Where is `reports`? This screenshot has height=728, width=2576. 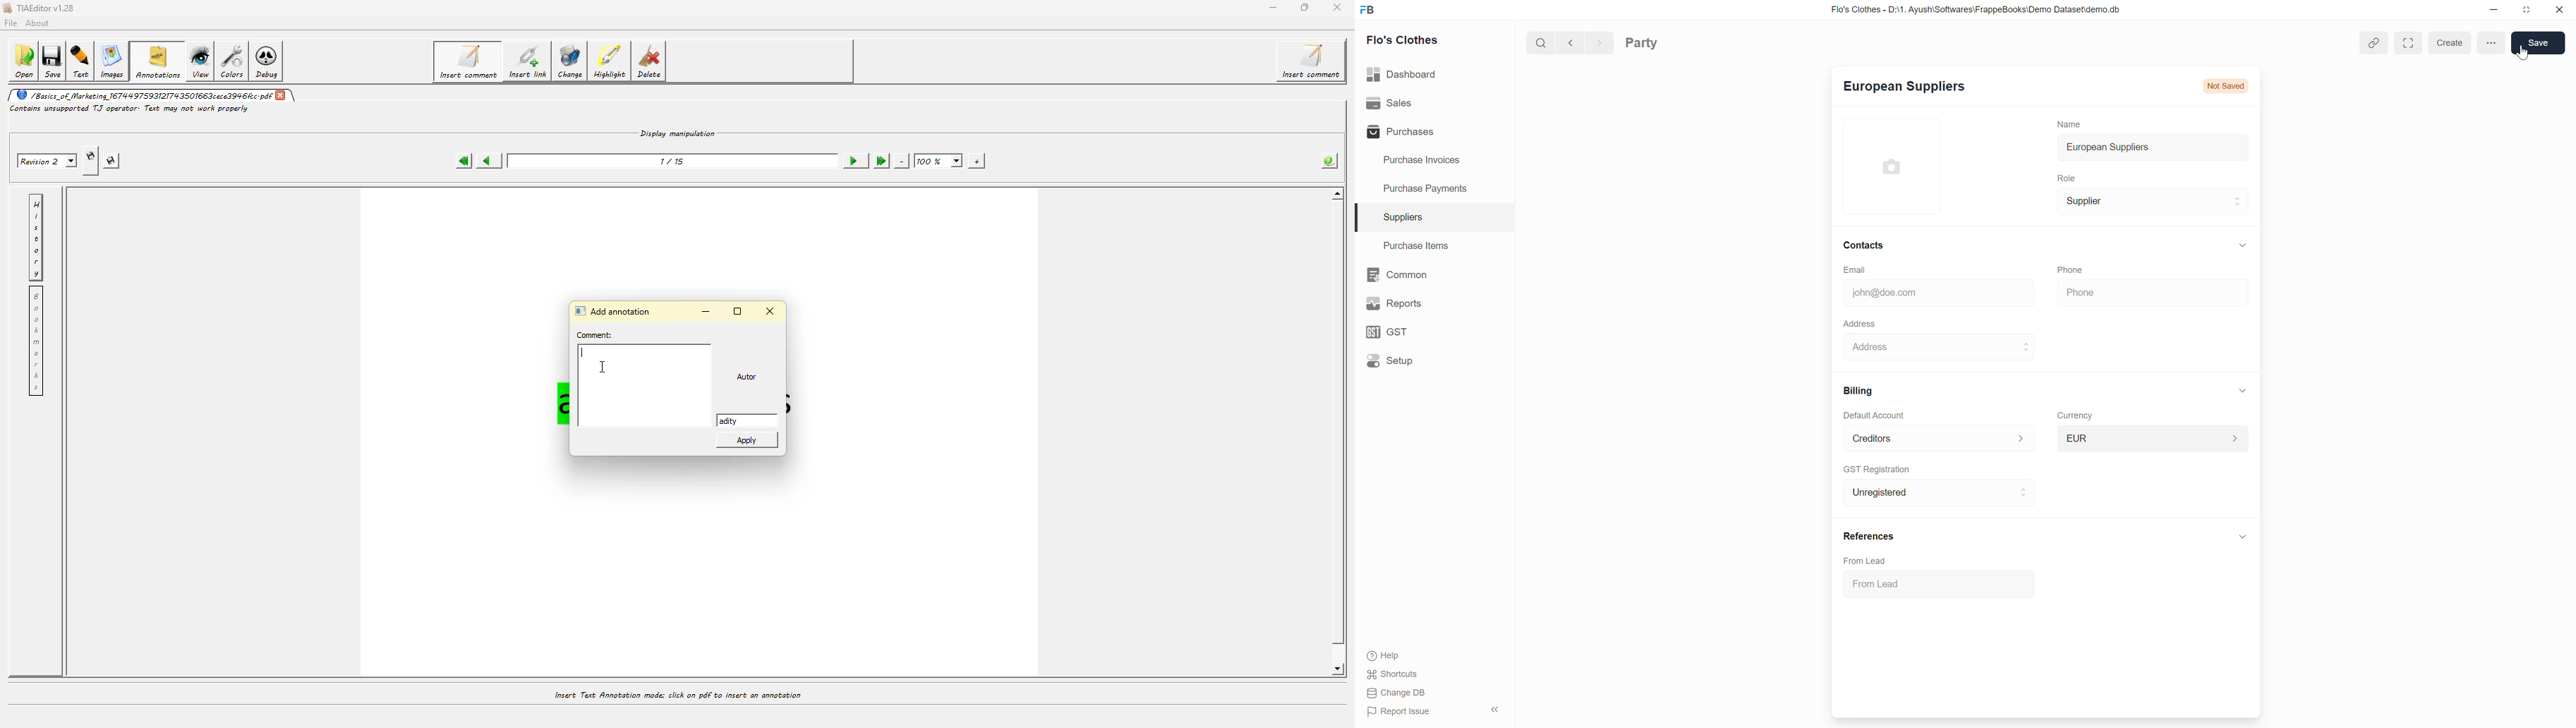 reports is located at coordinates (1396, 303).